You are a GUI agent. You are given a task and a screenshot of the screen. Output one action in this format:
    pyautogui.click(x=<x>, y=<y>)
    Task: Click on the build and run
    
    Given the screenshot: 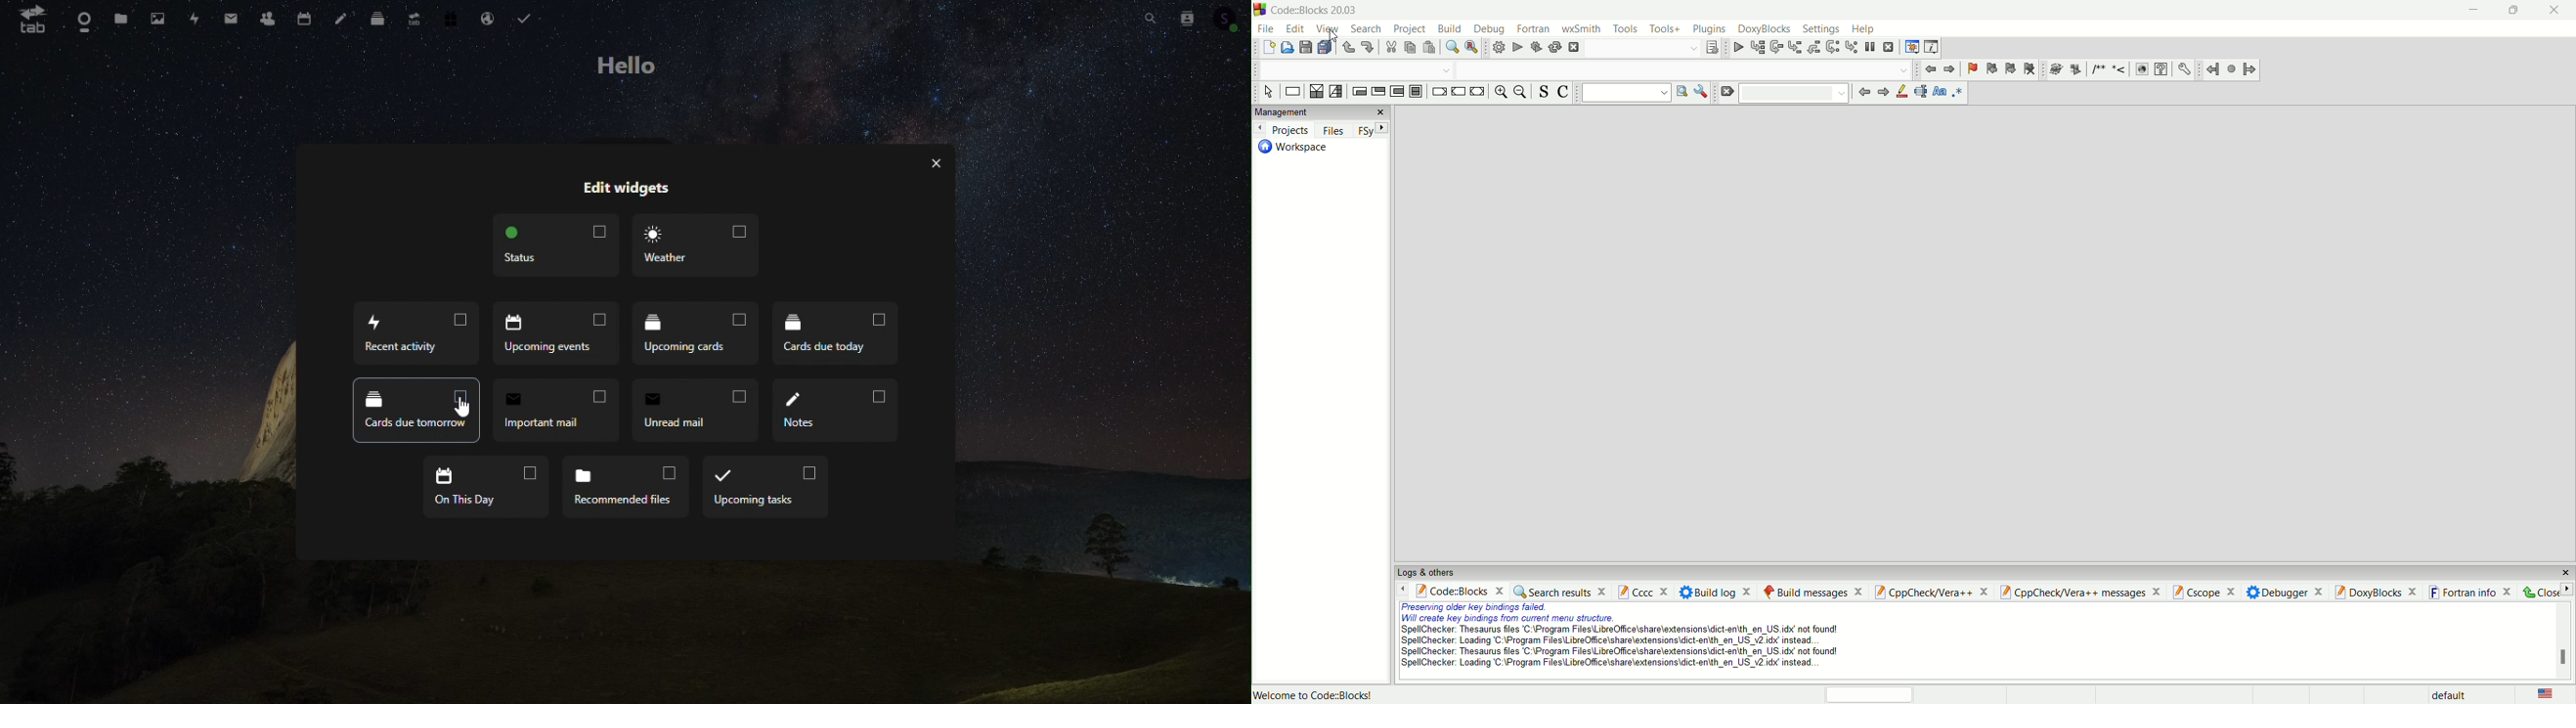 What is the action you would take?
    pyautogui.click(x=1555, y=48)
    